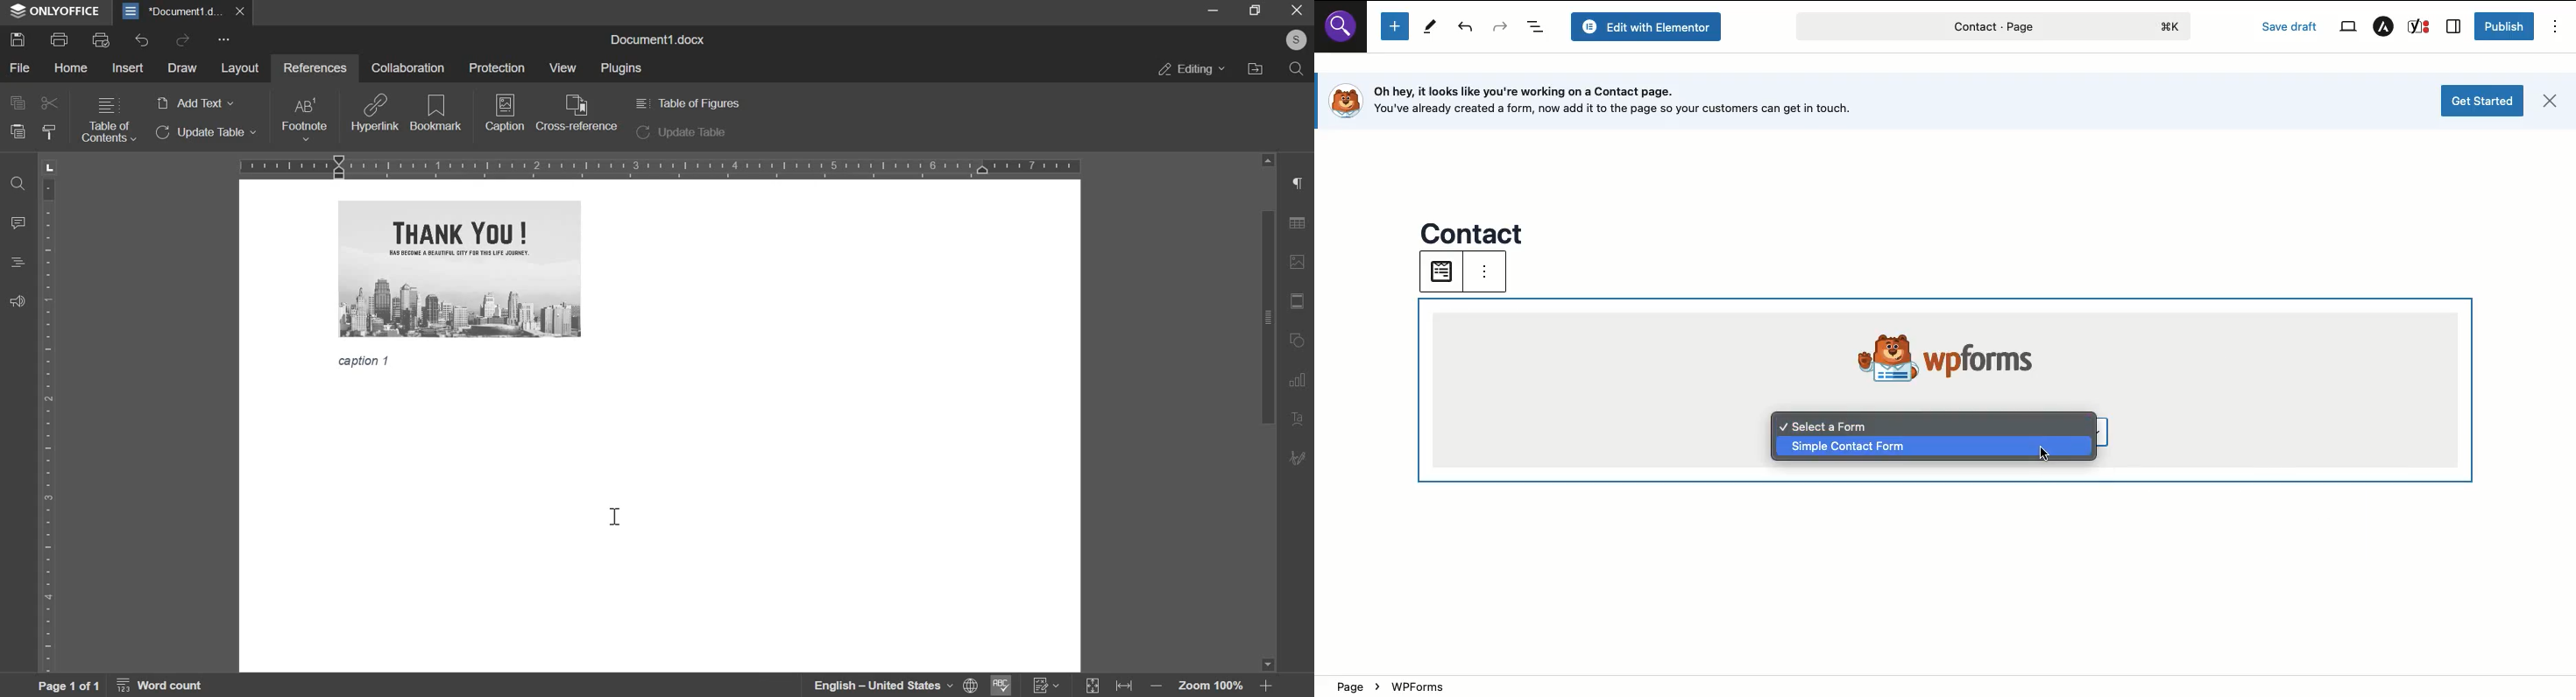 This screenshot has width=2576, height=700. Describe the element at coordinates (2346, 25) in the screenshot. I see `View` at that location.